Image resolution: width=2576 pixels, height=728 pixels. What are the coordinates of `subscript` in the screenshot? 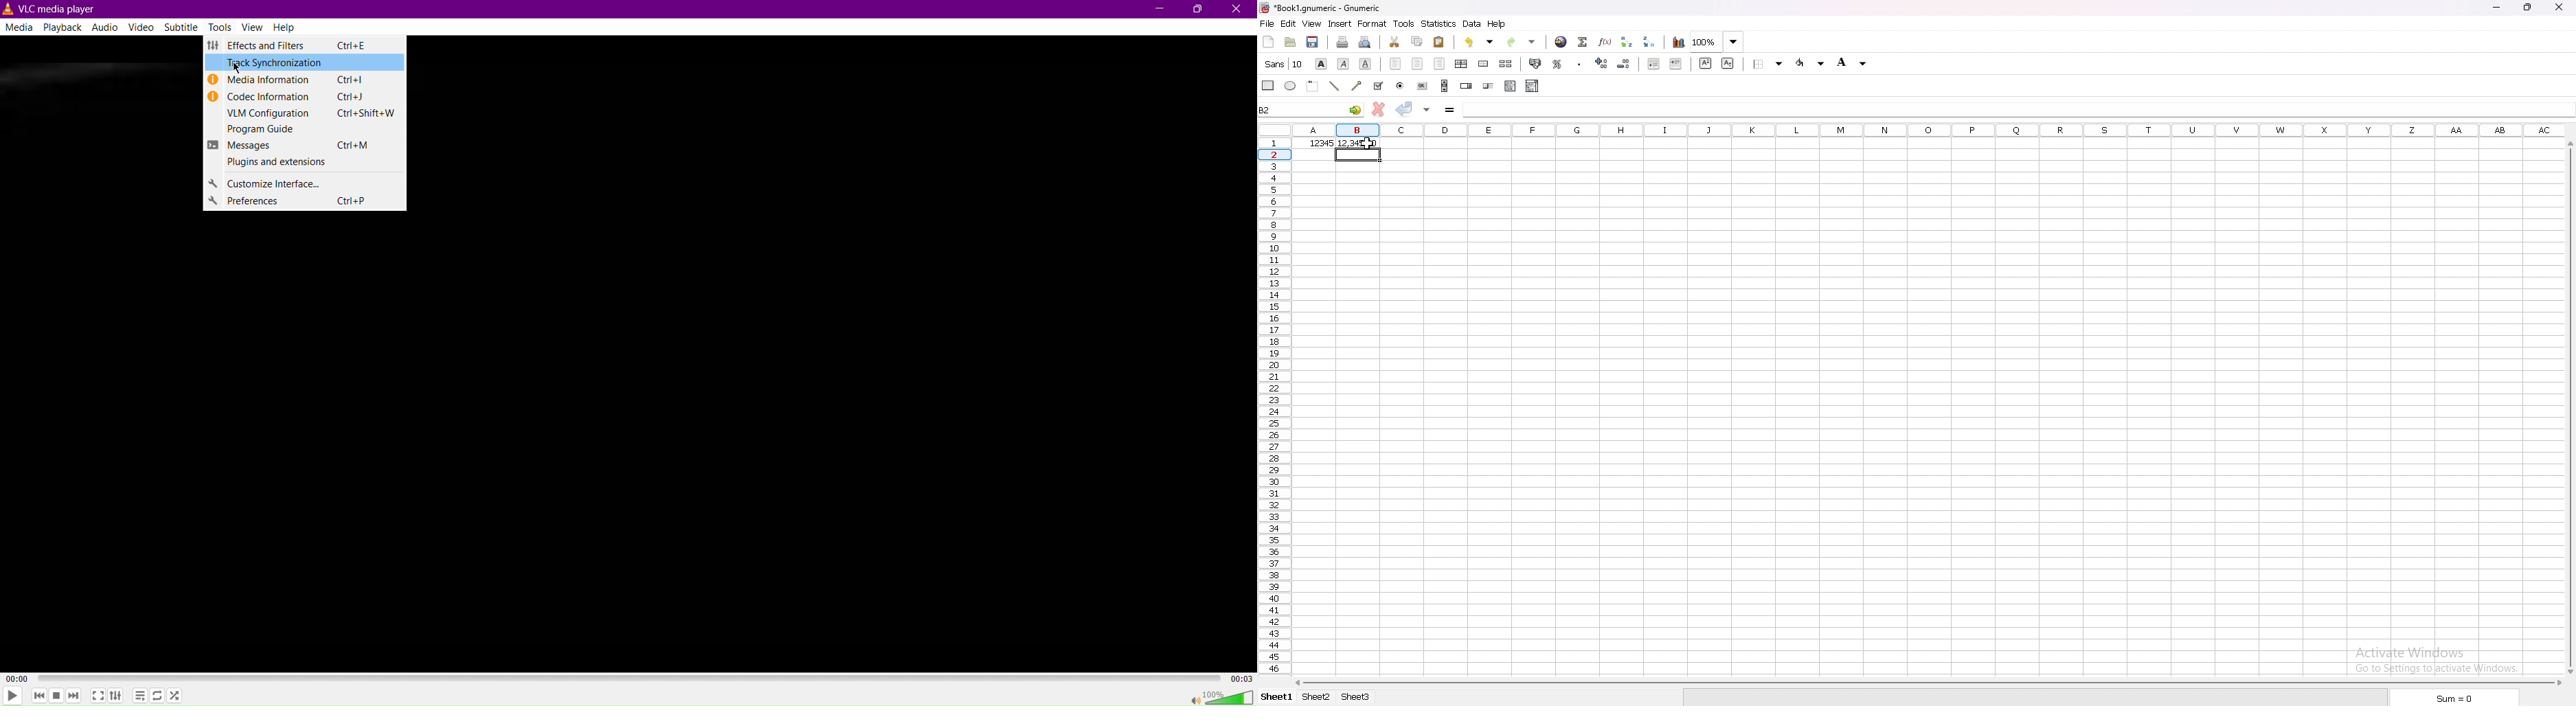 It's located at (1728, 63).